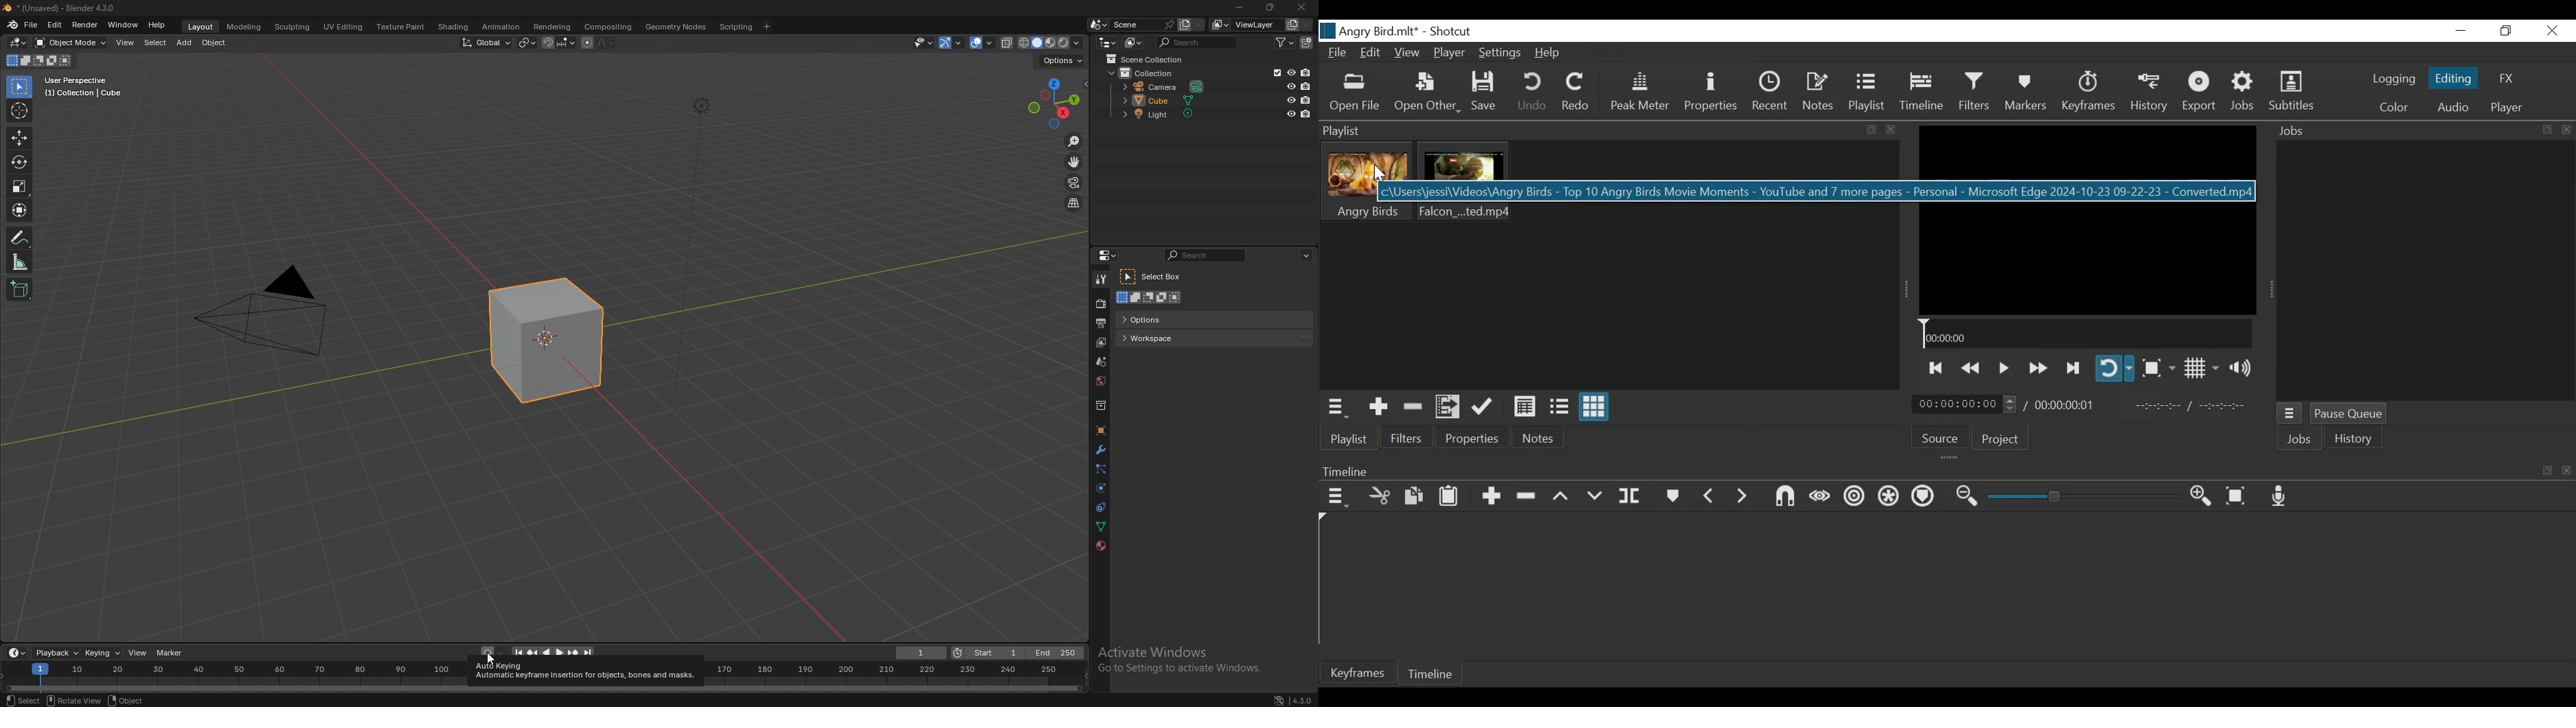 The image size is (2576, 728). I want to click on view, so click(126, 43).